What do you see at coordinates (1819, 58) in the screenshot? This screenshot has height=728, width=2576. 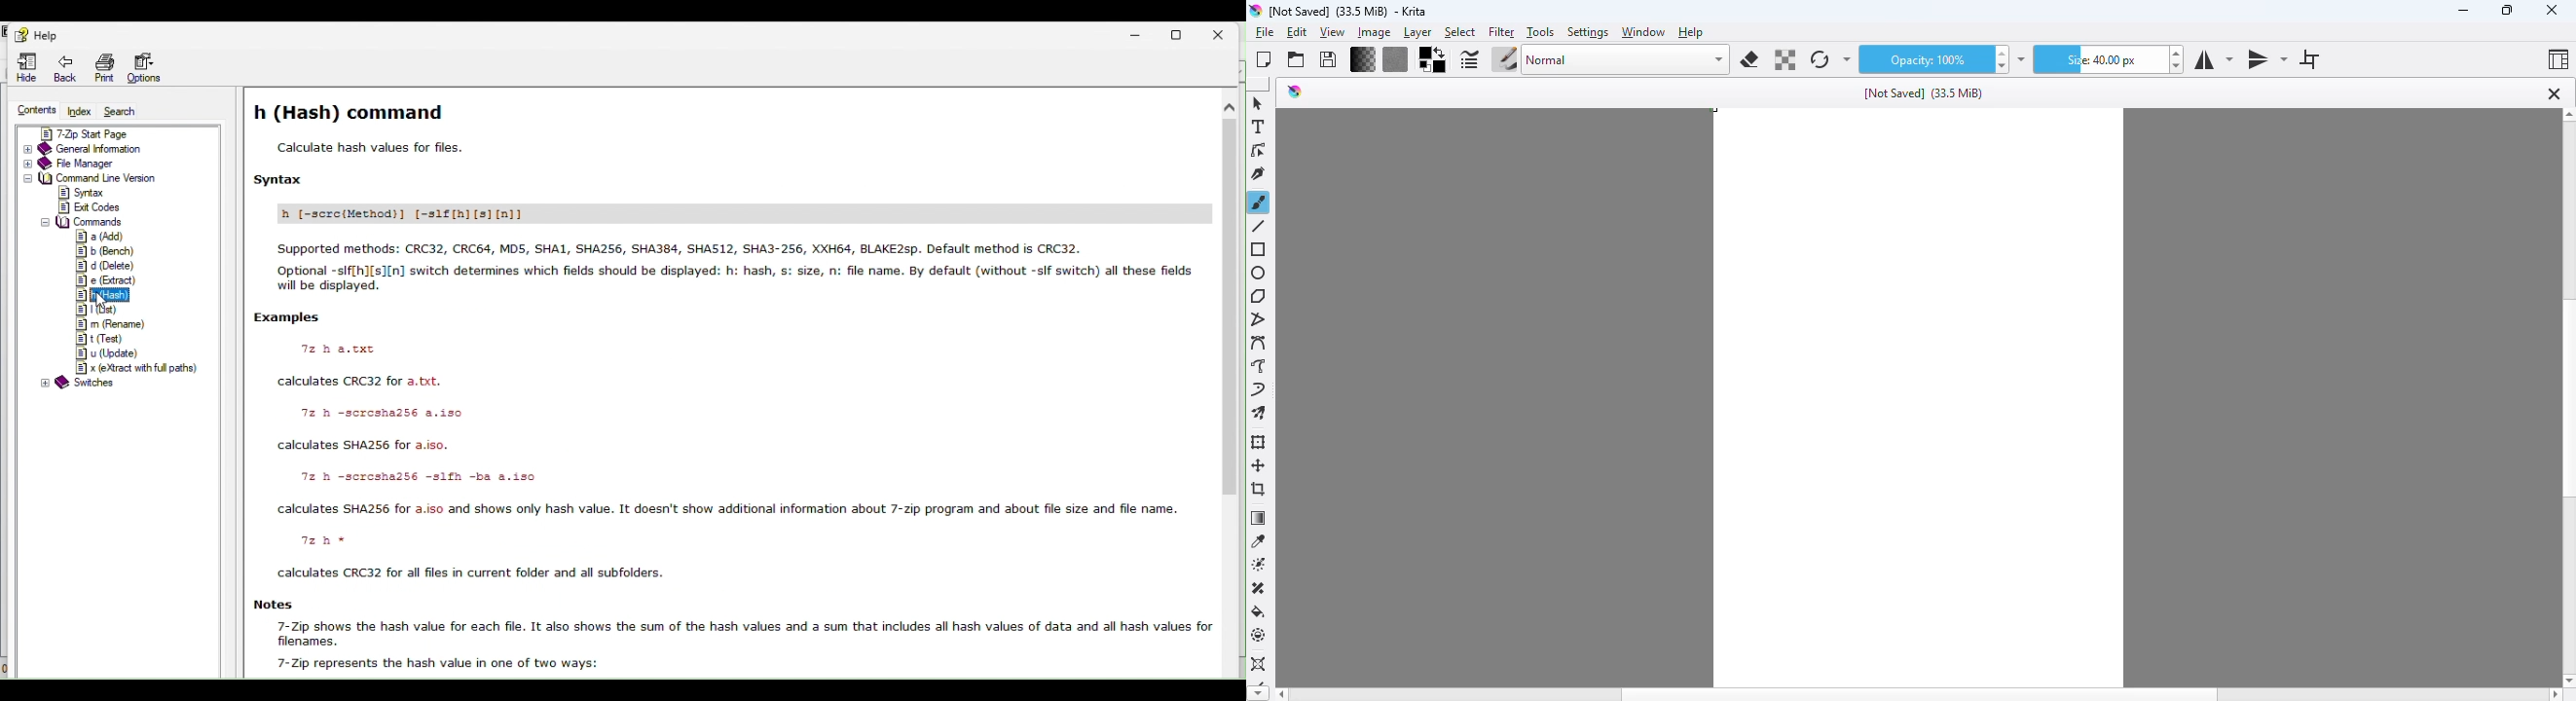 I see `reload original presets` at bounding box center [1819, 58].